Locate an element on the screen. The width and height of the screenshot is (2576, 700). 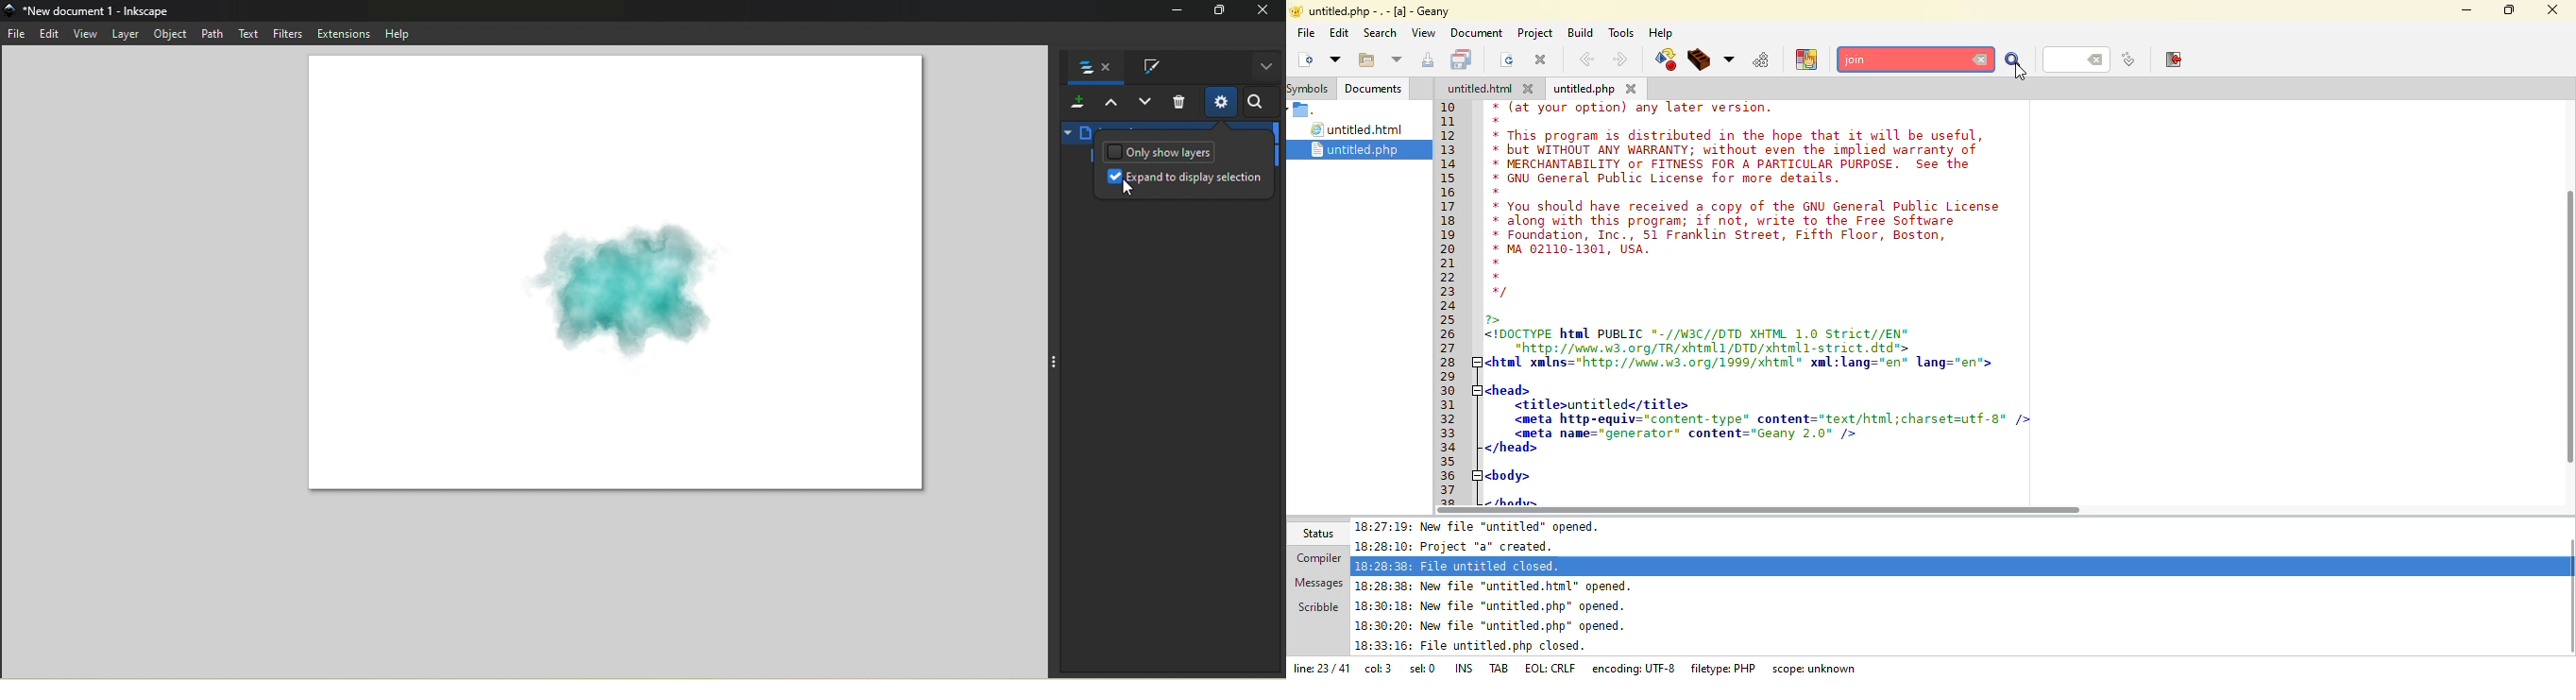
close is located at coordinates (1632, 88).